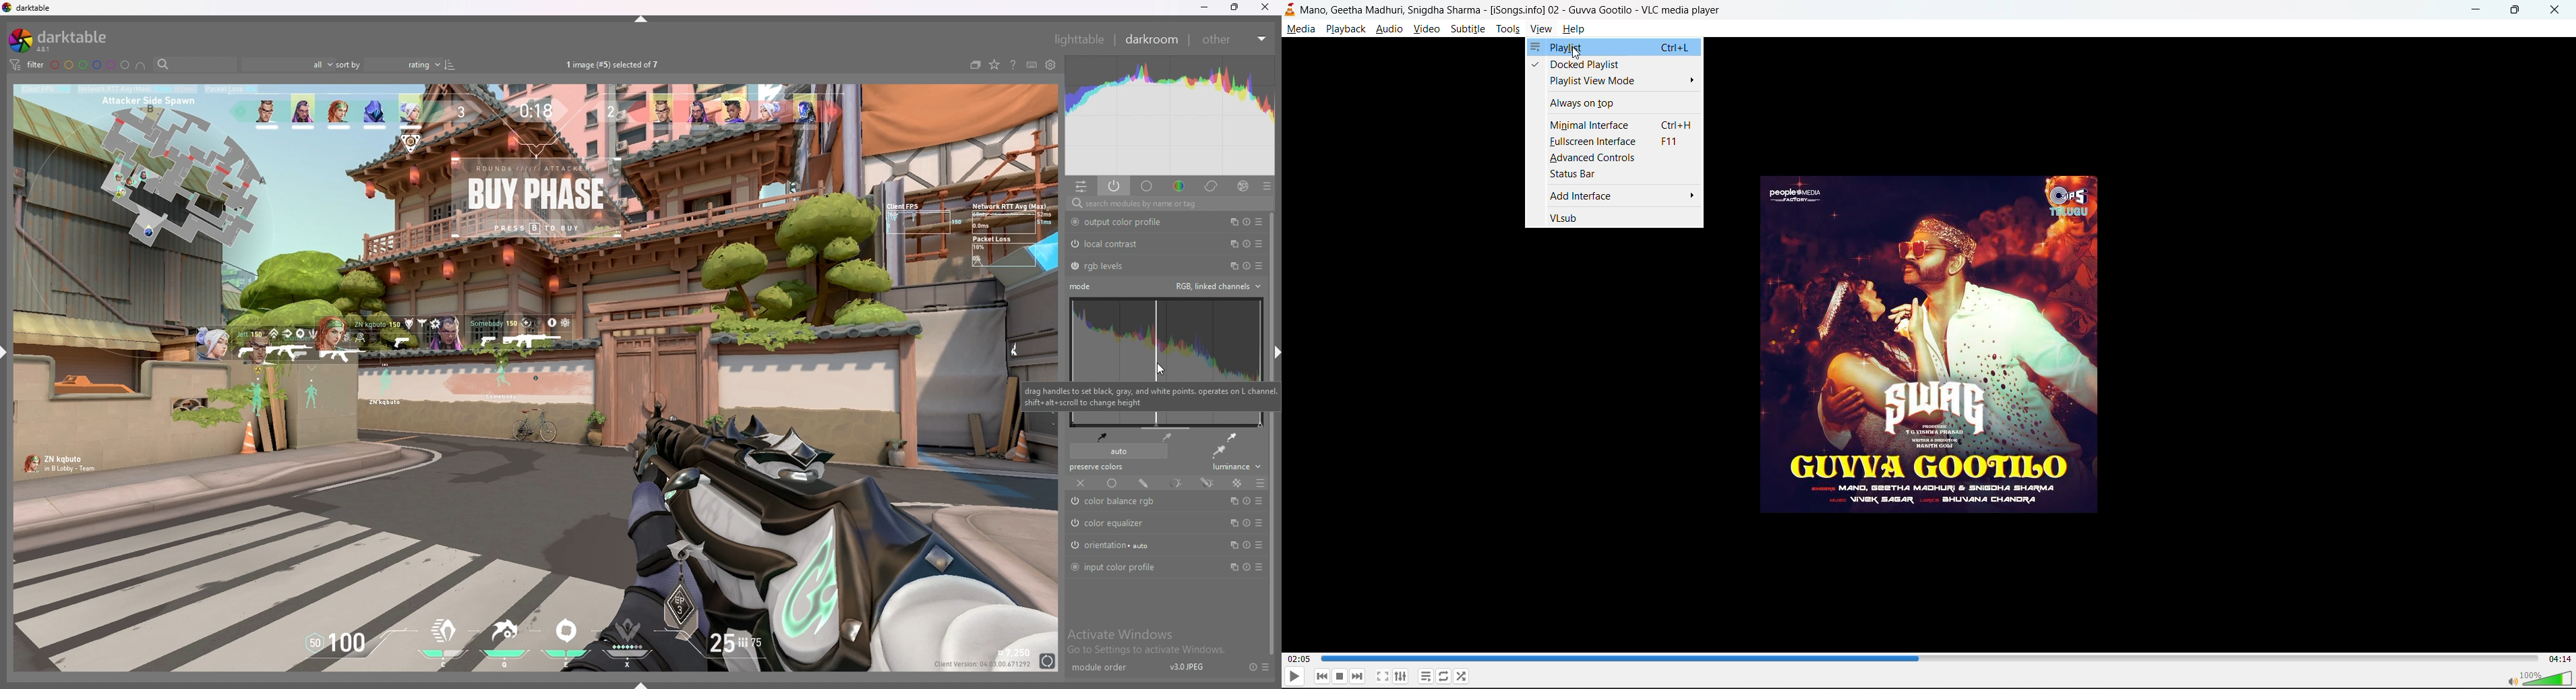  Describe the element at coordinates (388, 64) in the screenshot. I see `sort by` at that location.